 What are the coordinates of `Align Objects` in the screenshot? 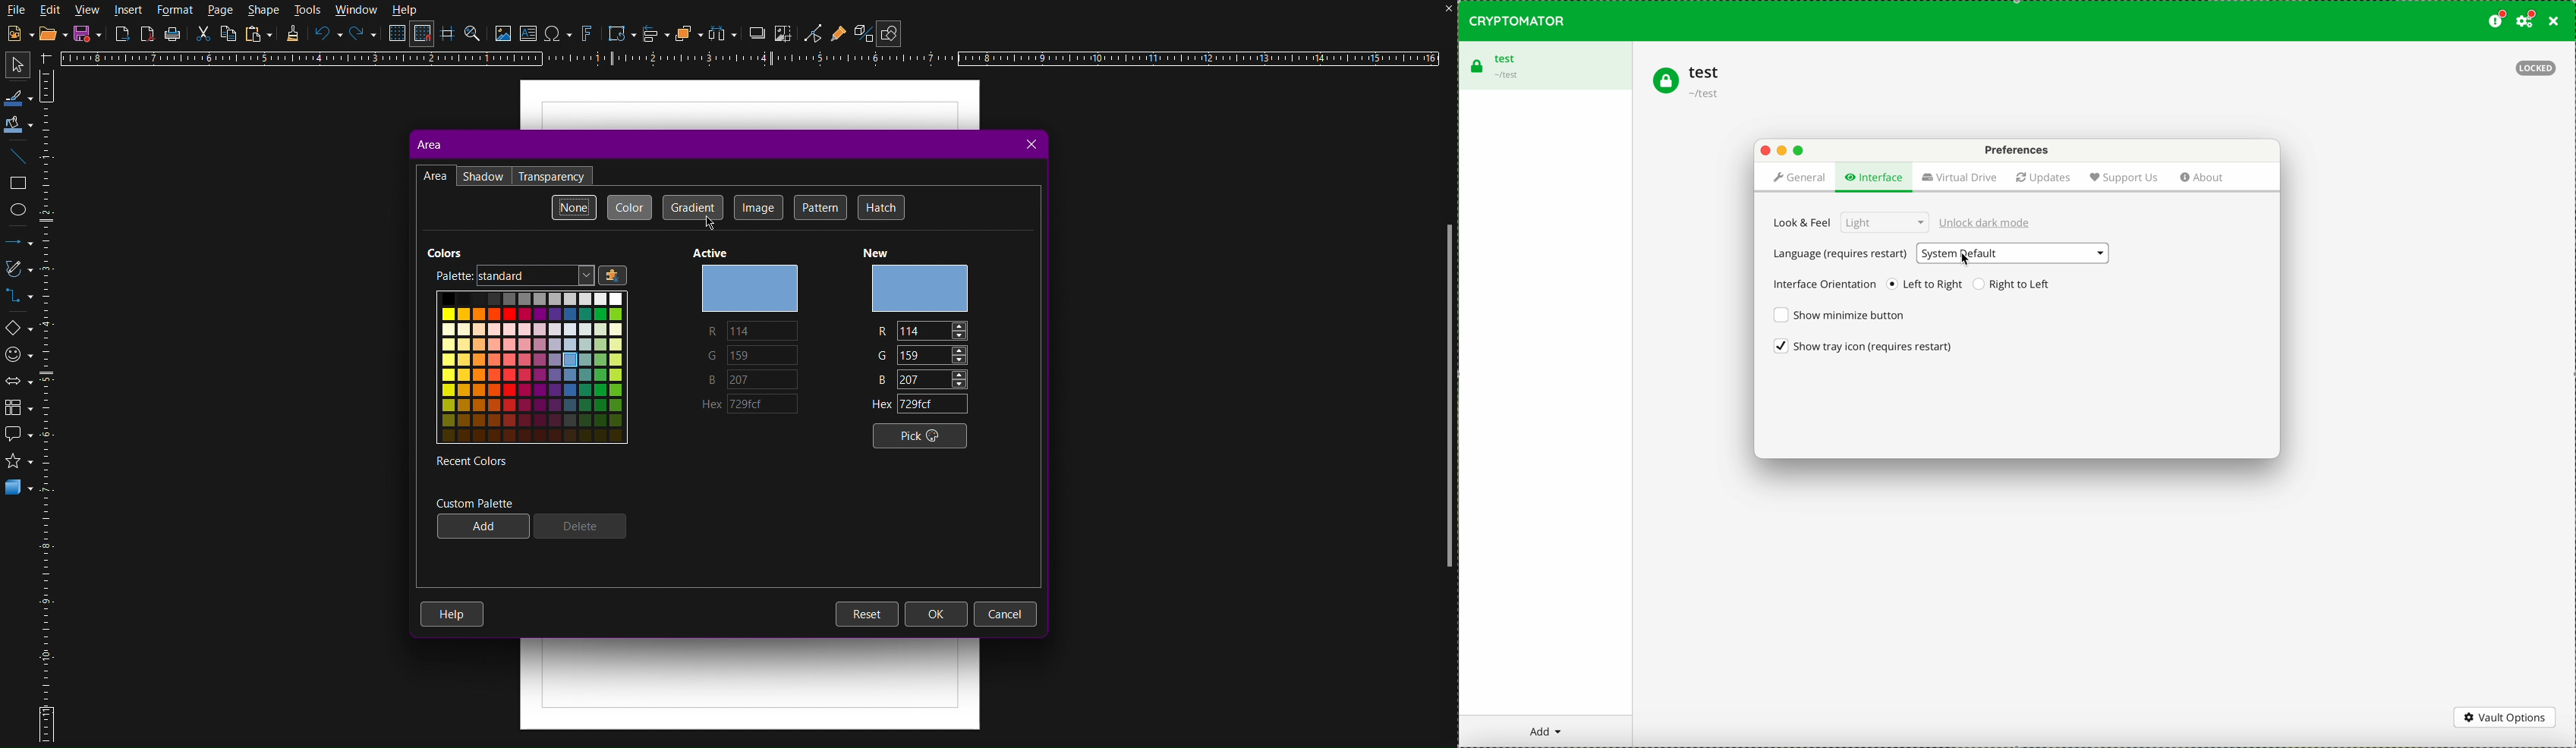 It's located at (657, 37).